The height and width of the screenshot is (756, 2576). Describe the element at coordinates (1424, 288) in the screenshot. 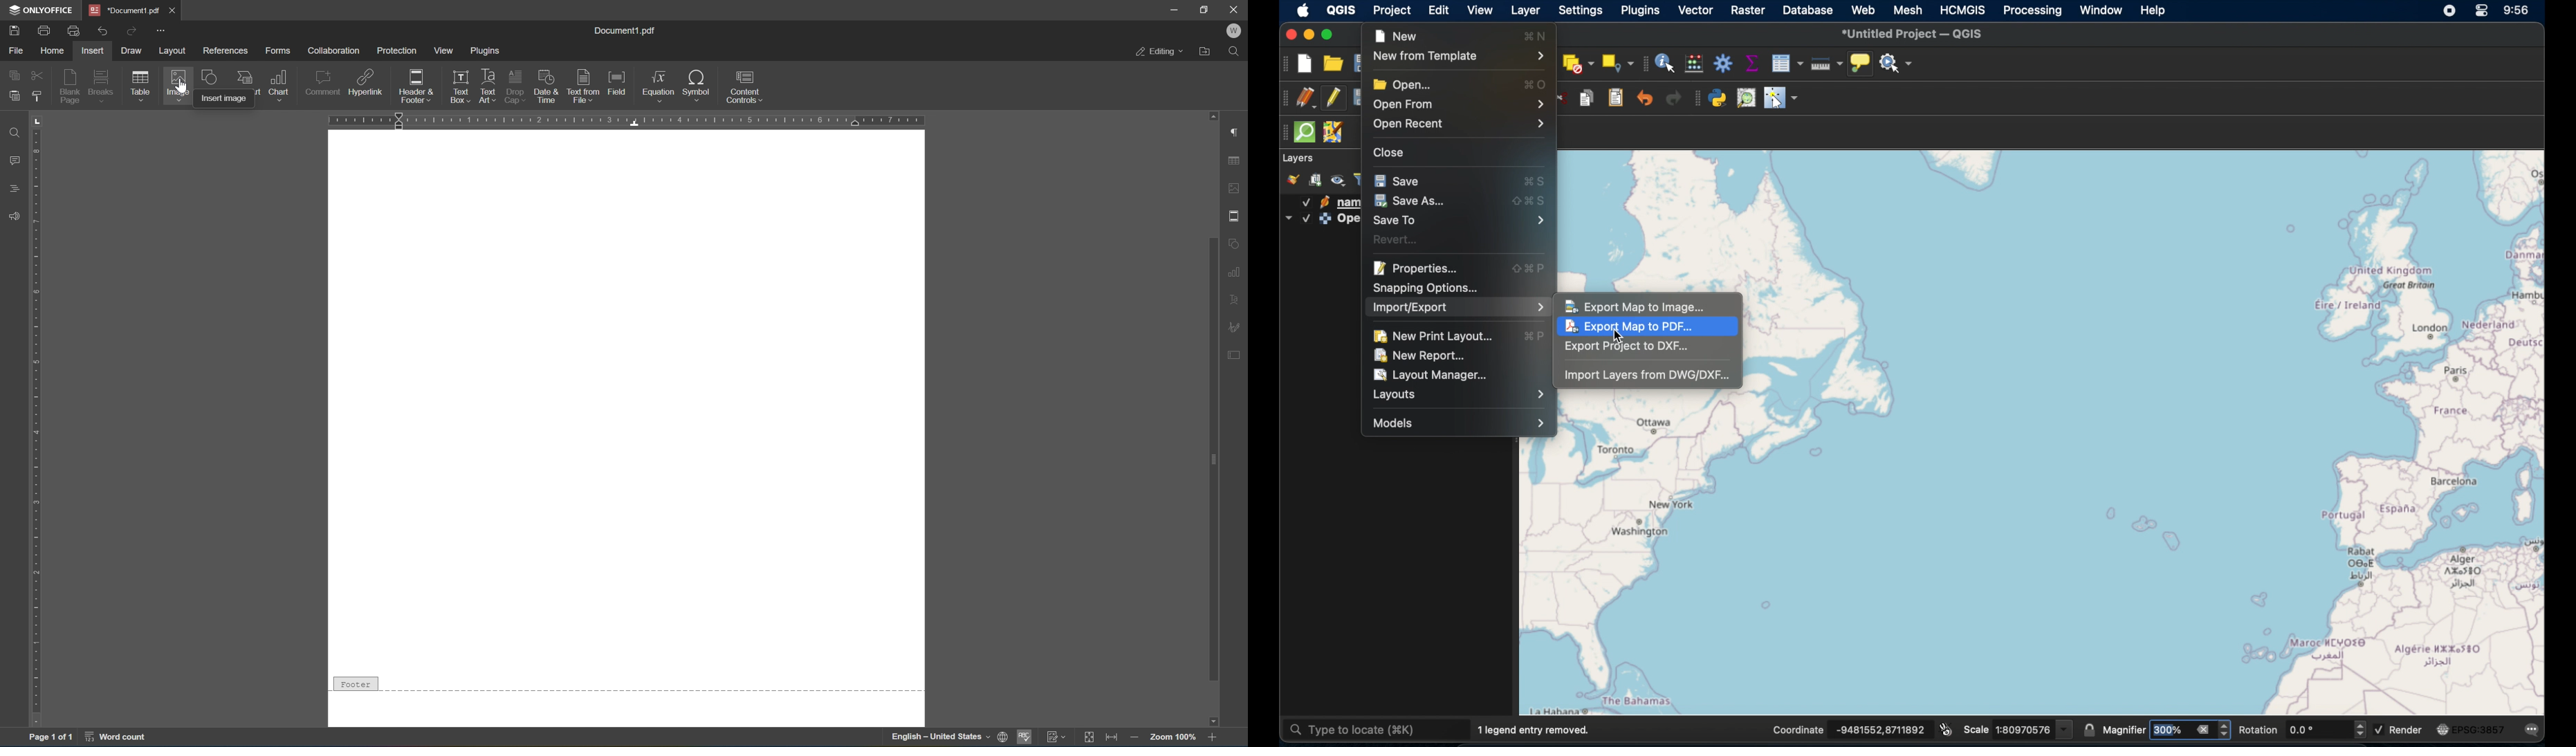

I see `snapping options` at that location.